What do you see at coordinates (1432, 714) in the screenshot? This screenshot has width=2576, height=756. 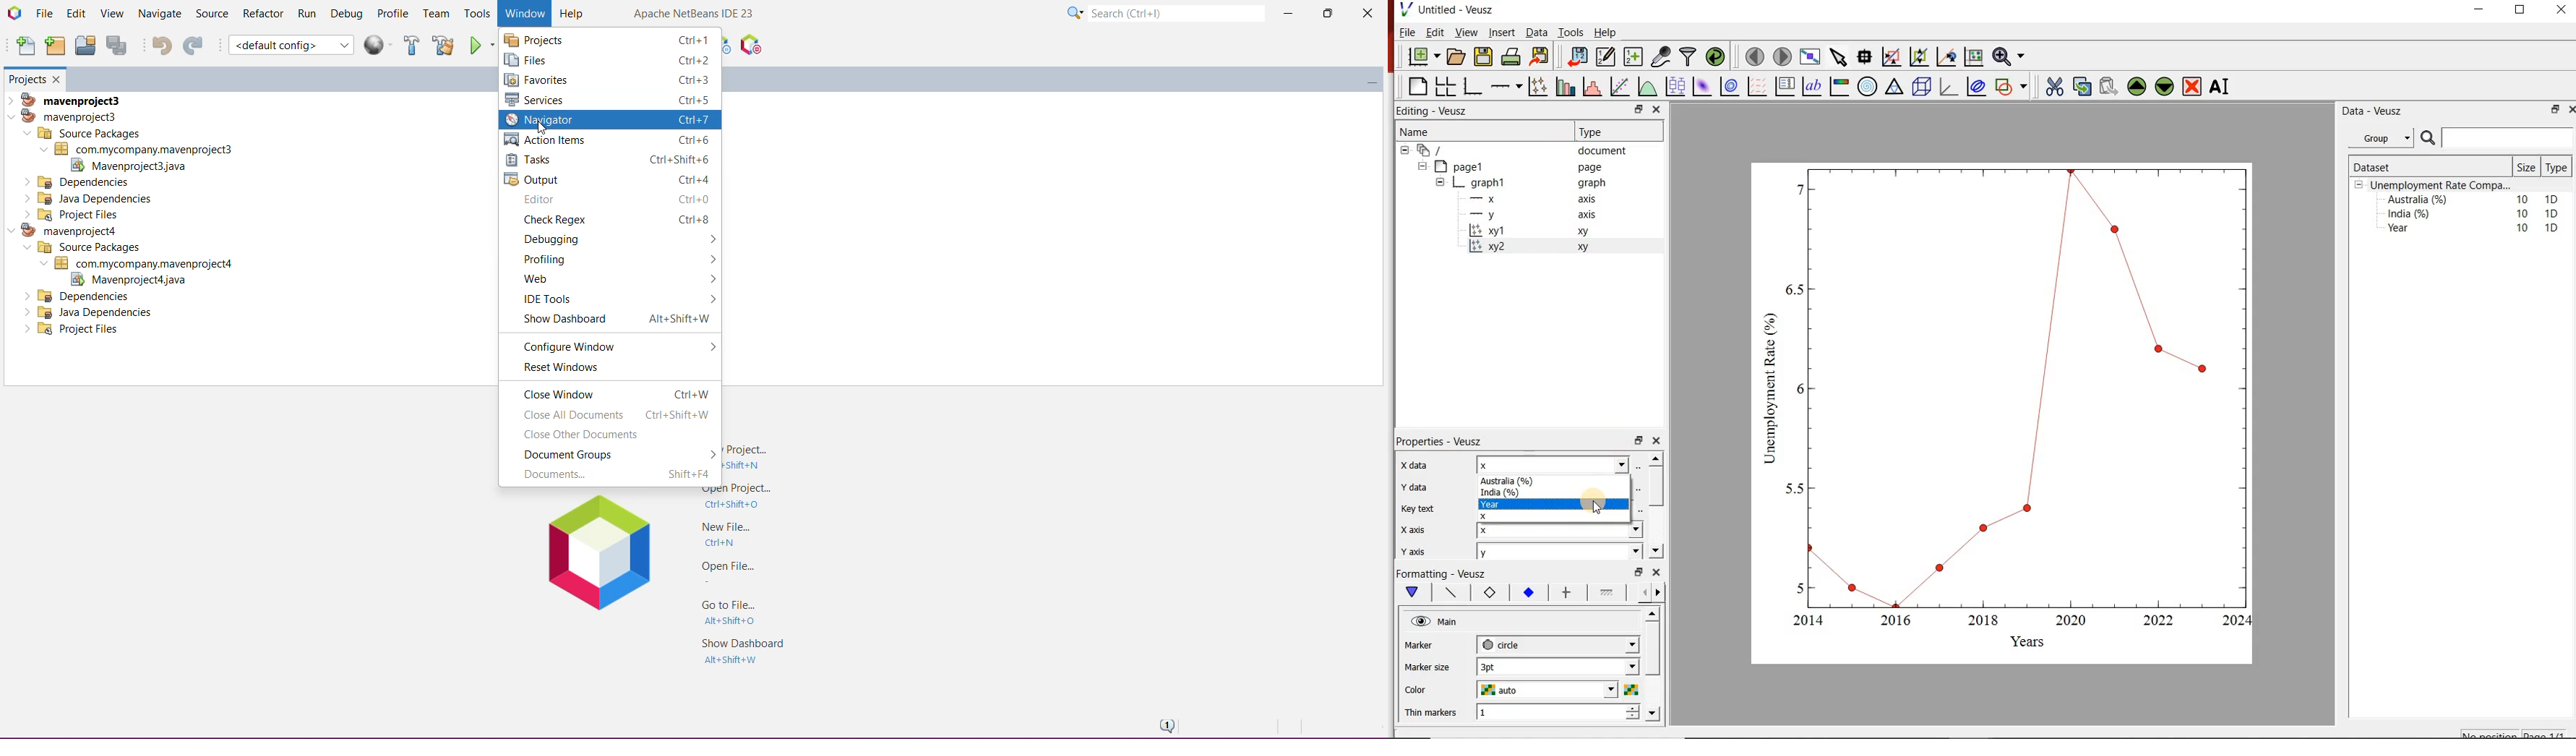 I see `Thin markers` at bounding box center [1432, 714].